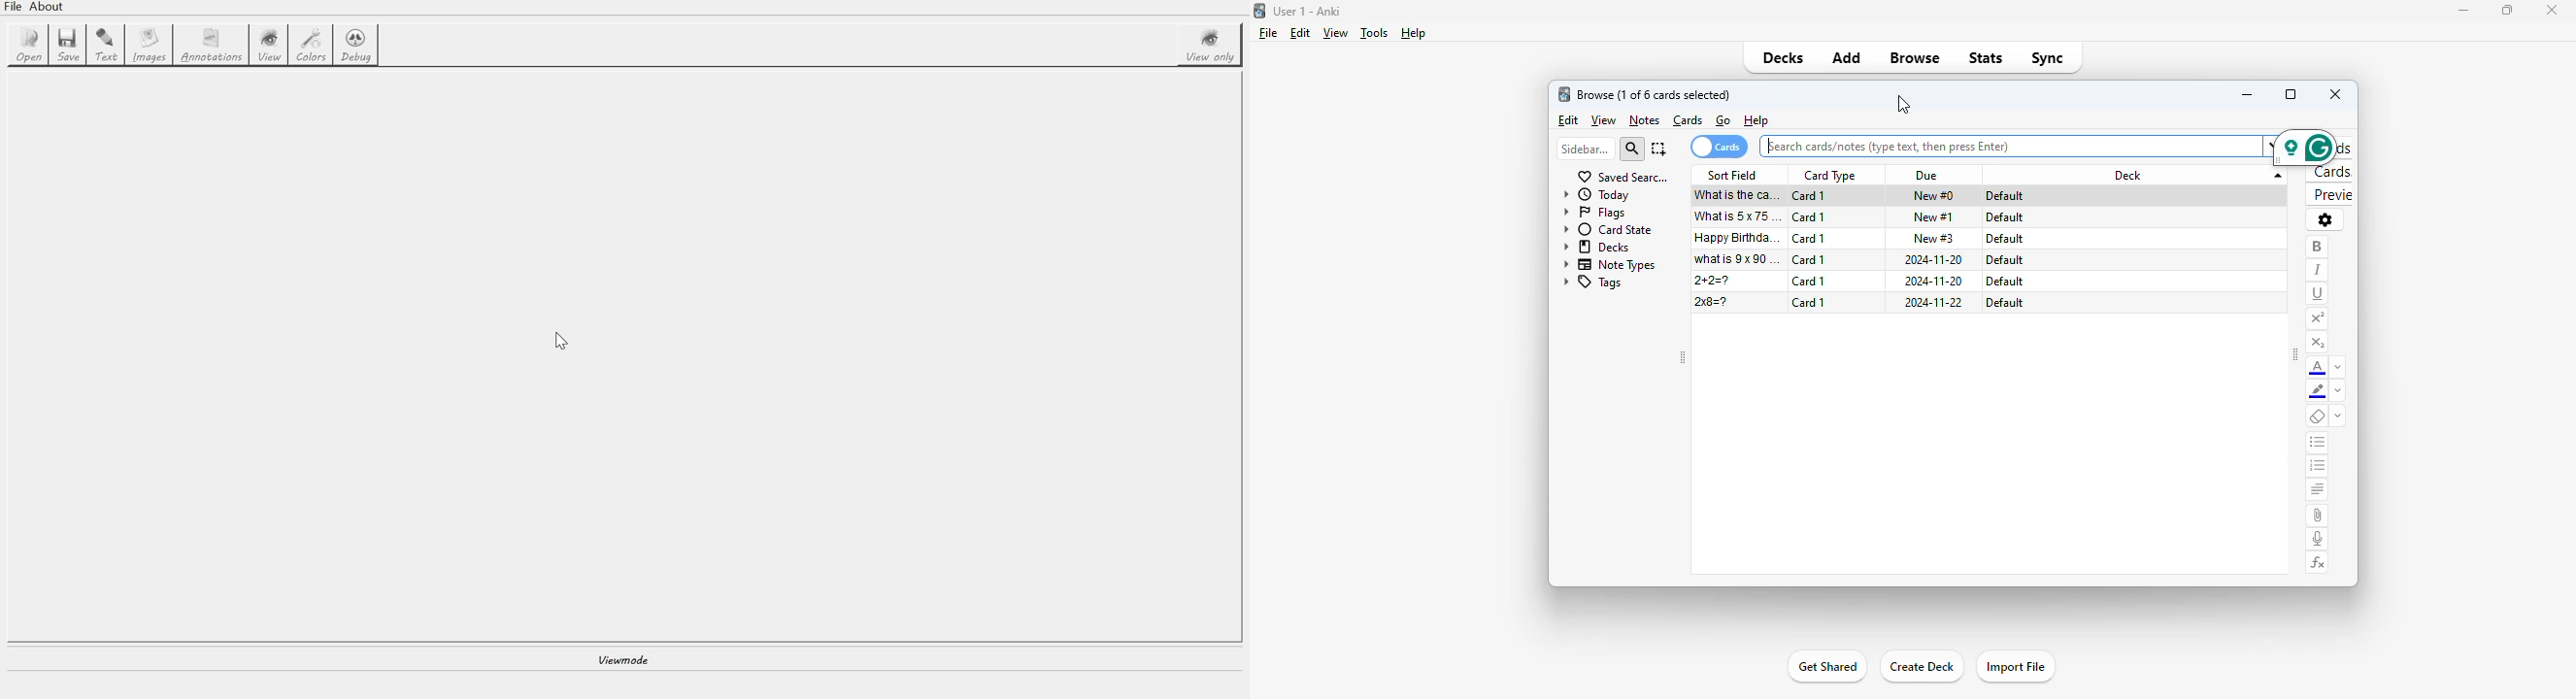  I want to click on what is 5x75=?, so click(1739, 216).